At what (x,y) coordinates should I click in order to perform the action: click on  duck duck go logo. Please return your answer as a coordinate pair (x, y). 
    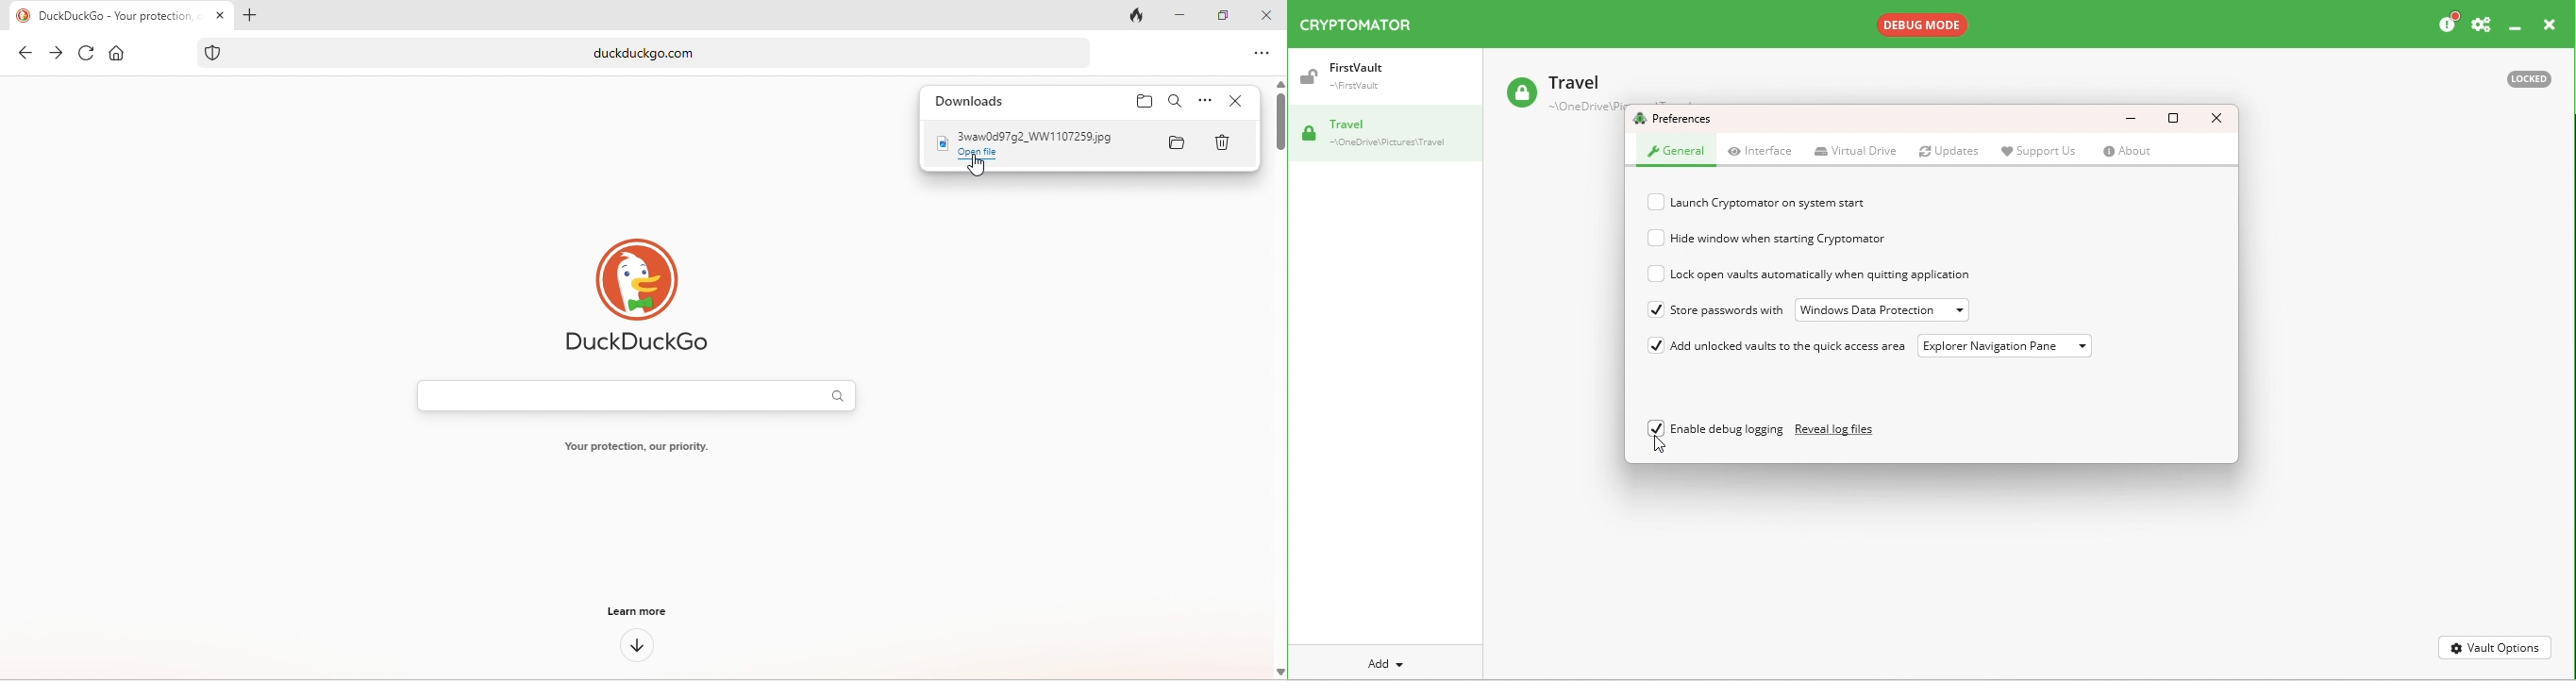
    Looking at the image, I should click on (644, 289).